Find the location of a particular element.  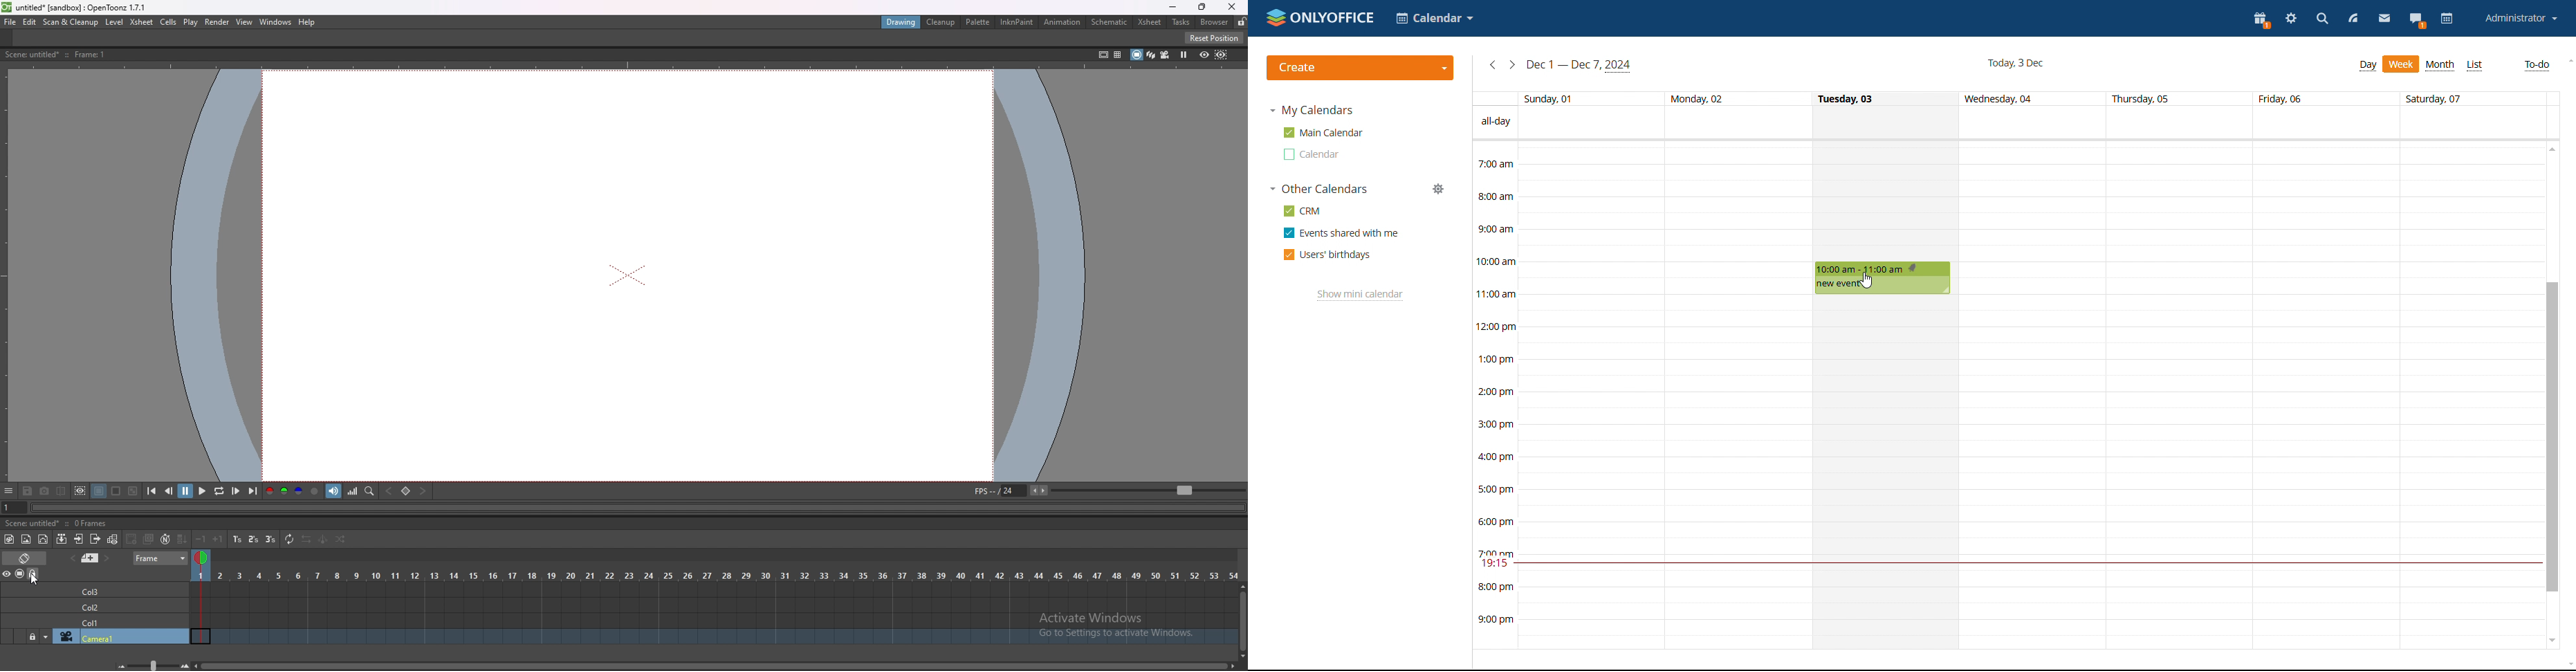

increase step is located at coordinates (218, 538).